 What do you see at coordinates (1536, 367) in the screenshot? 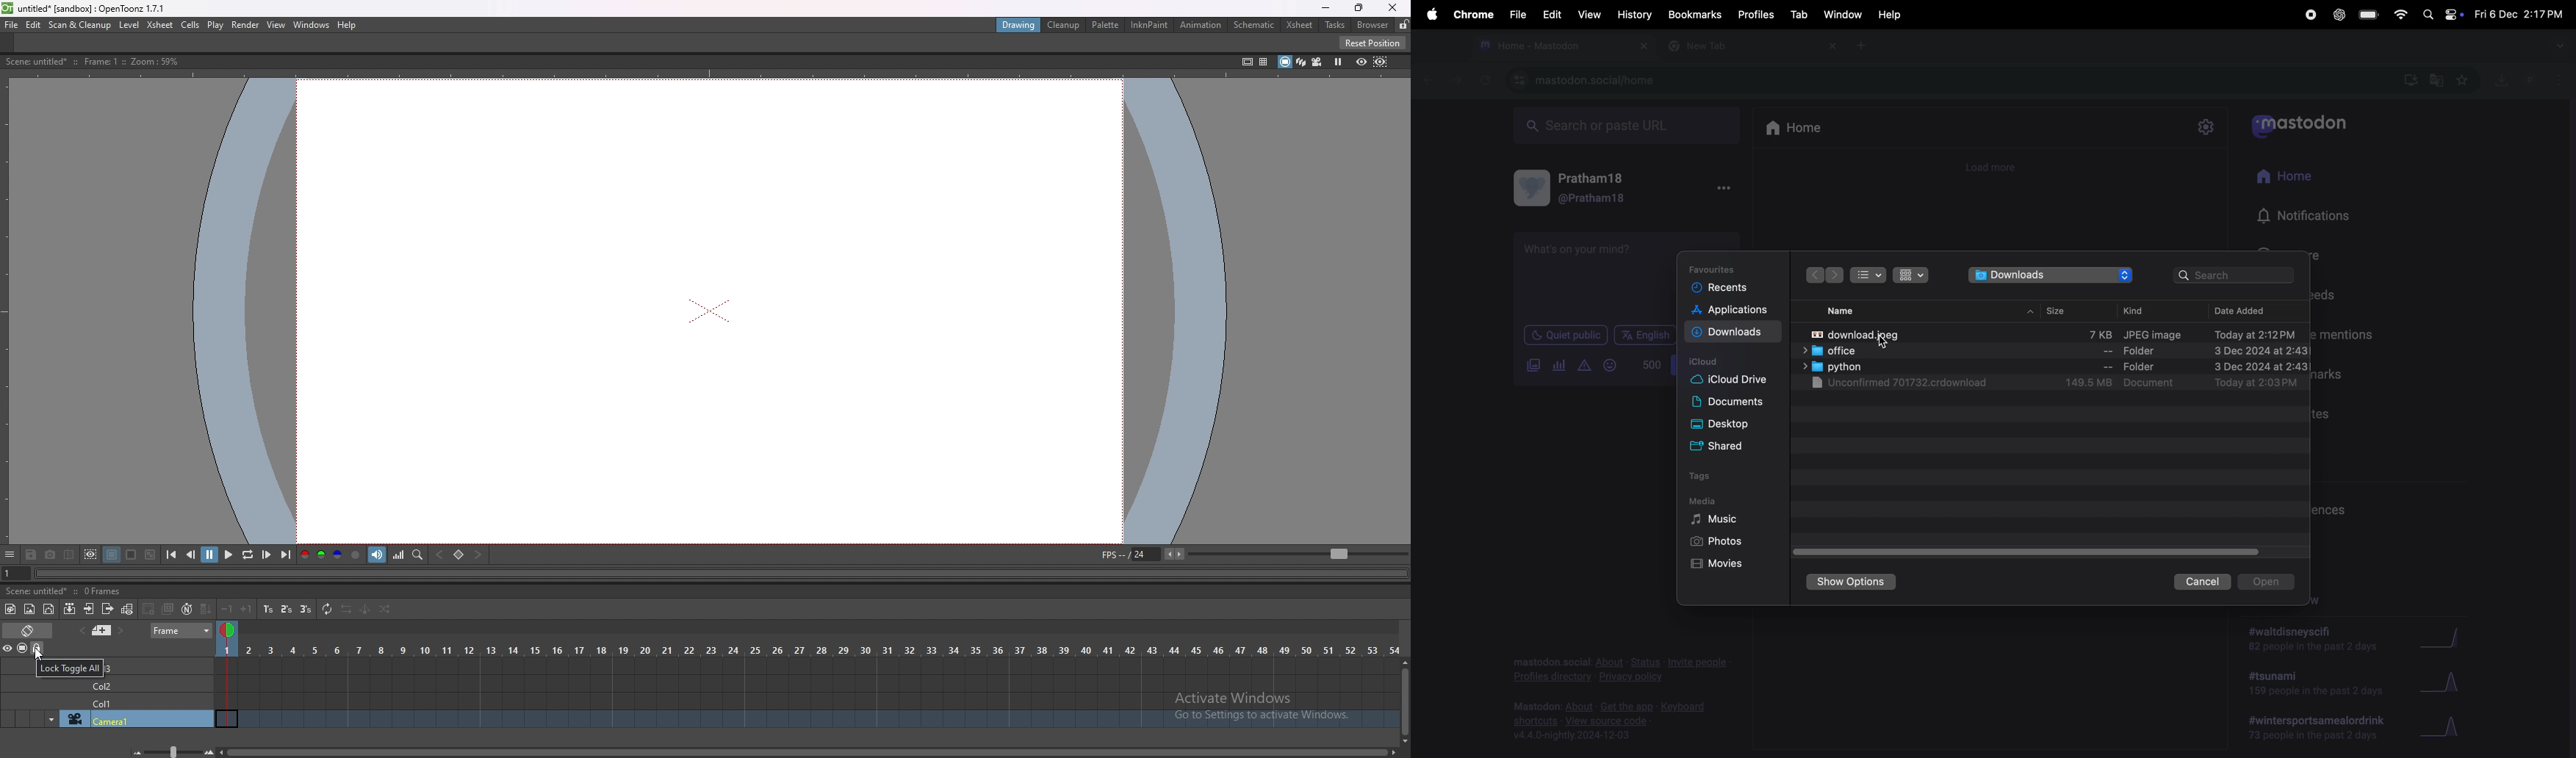
I see `add image` at bounding box center [1536, 367].